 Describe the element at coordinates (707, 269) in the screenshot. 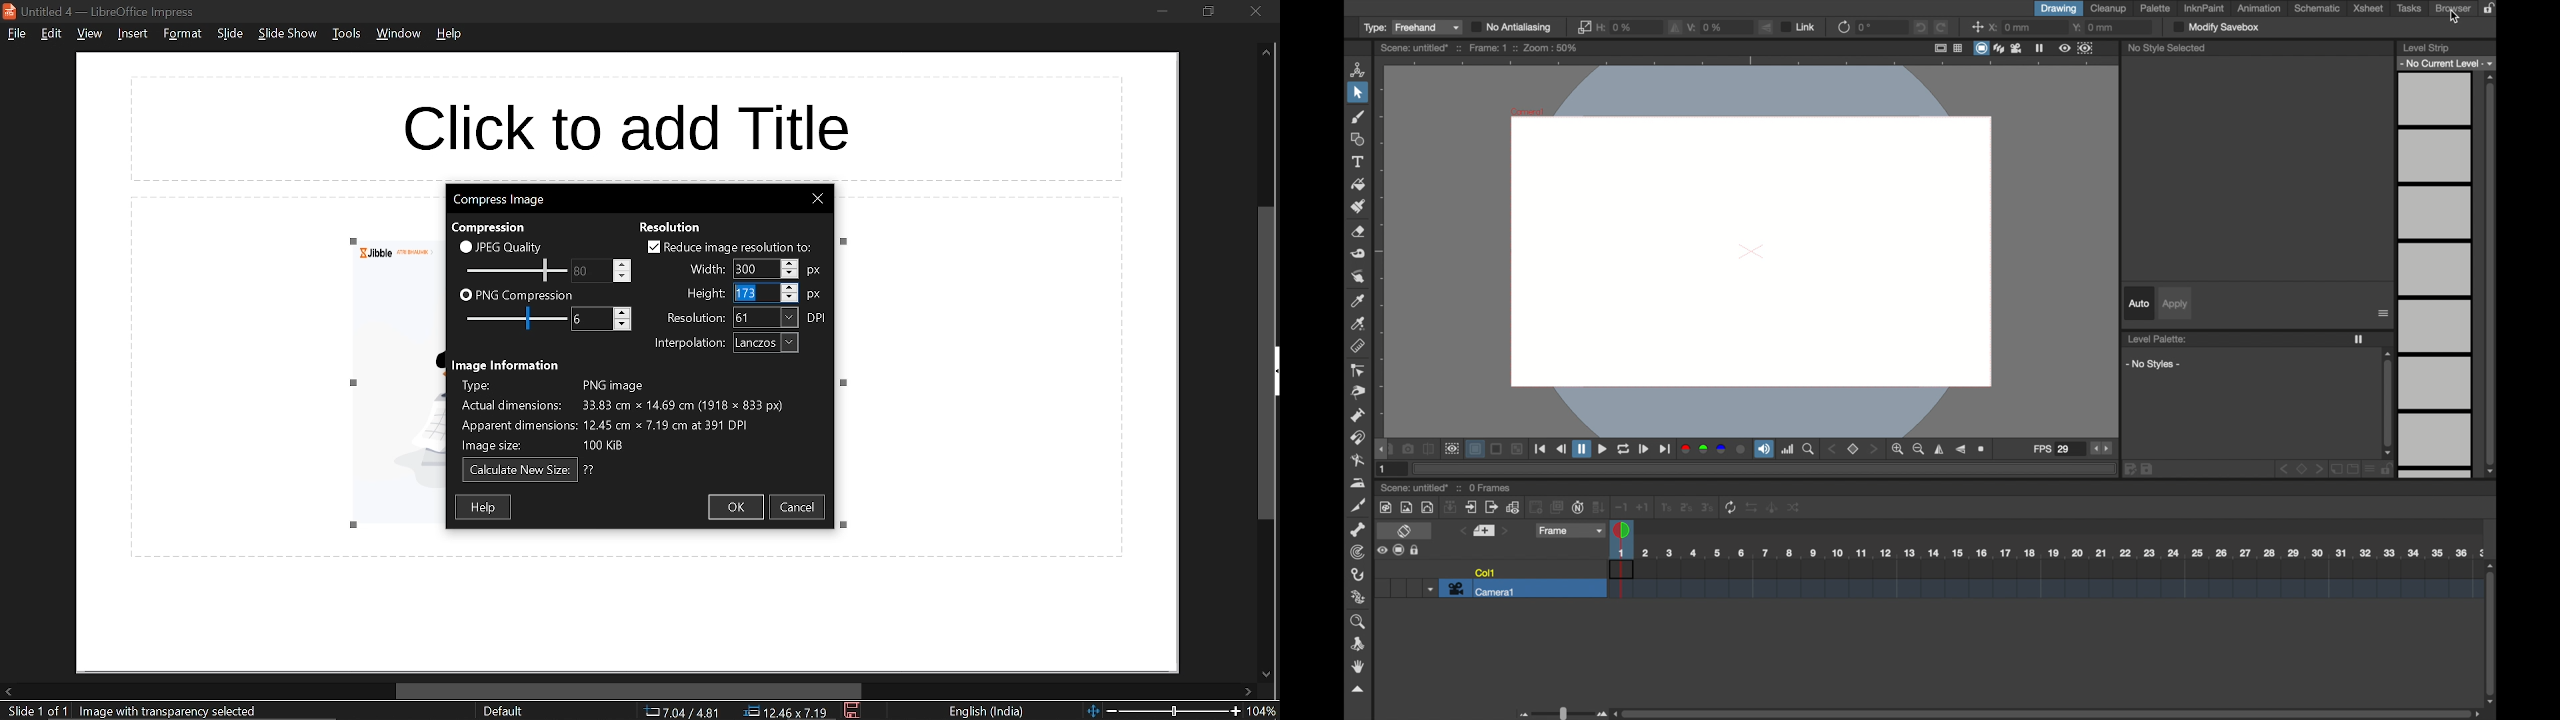

I see `text` at that location.